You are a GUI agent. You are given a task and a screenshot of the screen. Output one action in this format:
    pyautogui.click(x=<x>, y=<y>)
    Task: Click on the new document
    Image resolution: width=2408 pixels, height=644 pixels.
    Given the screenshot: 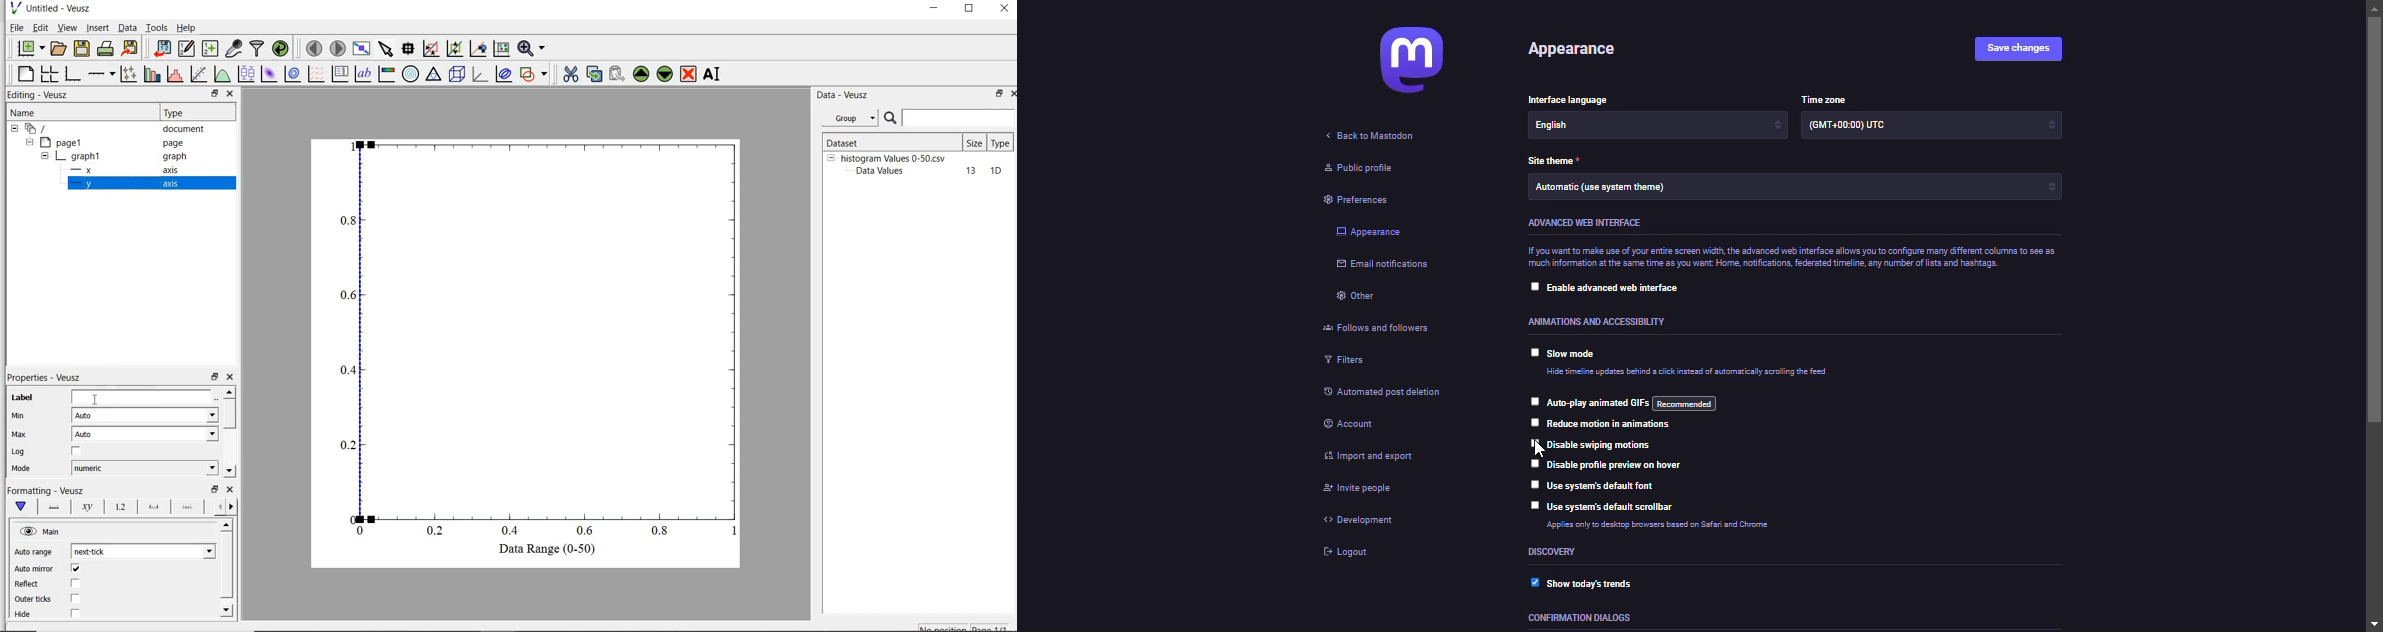 What is the action you would take?
    pyautogui.click(x=30, y=48)
    